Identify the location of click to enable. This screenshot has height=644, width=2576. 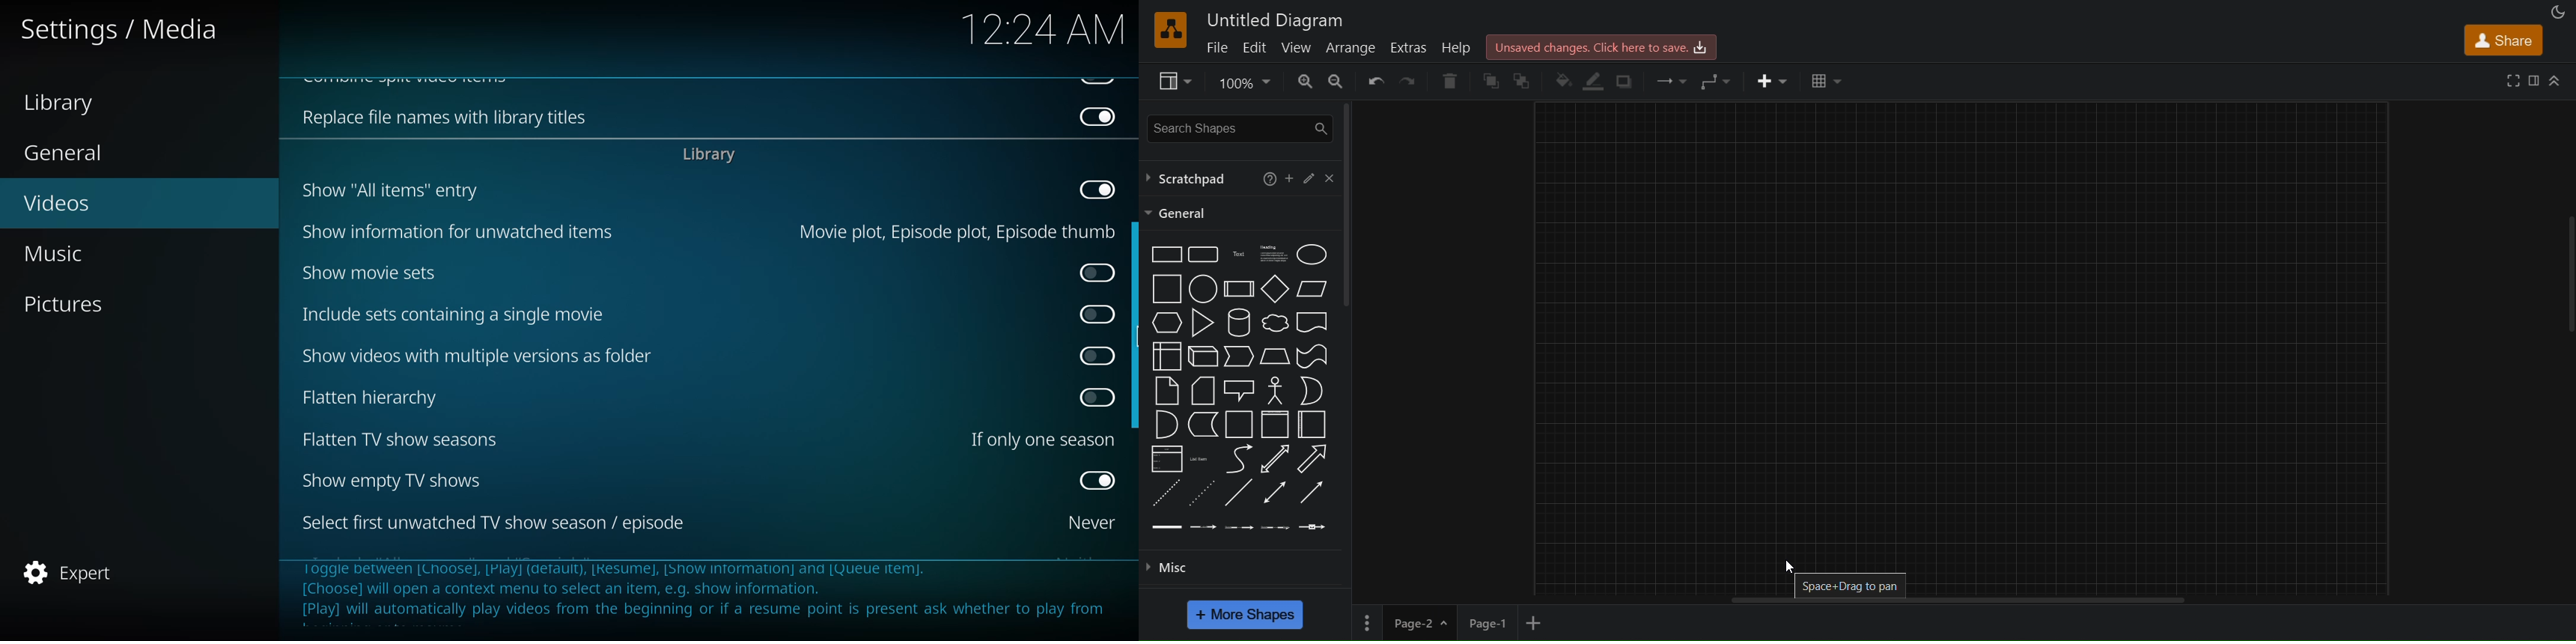
(1094, 353).